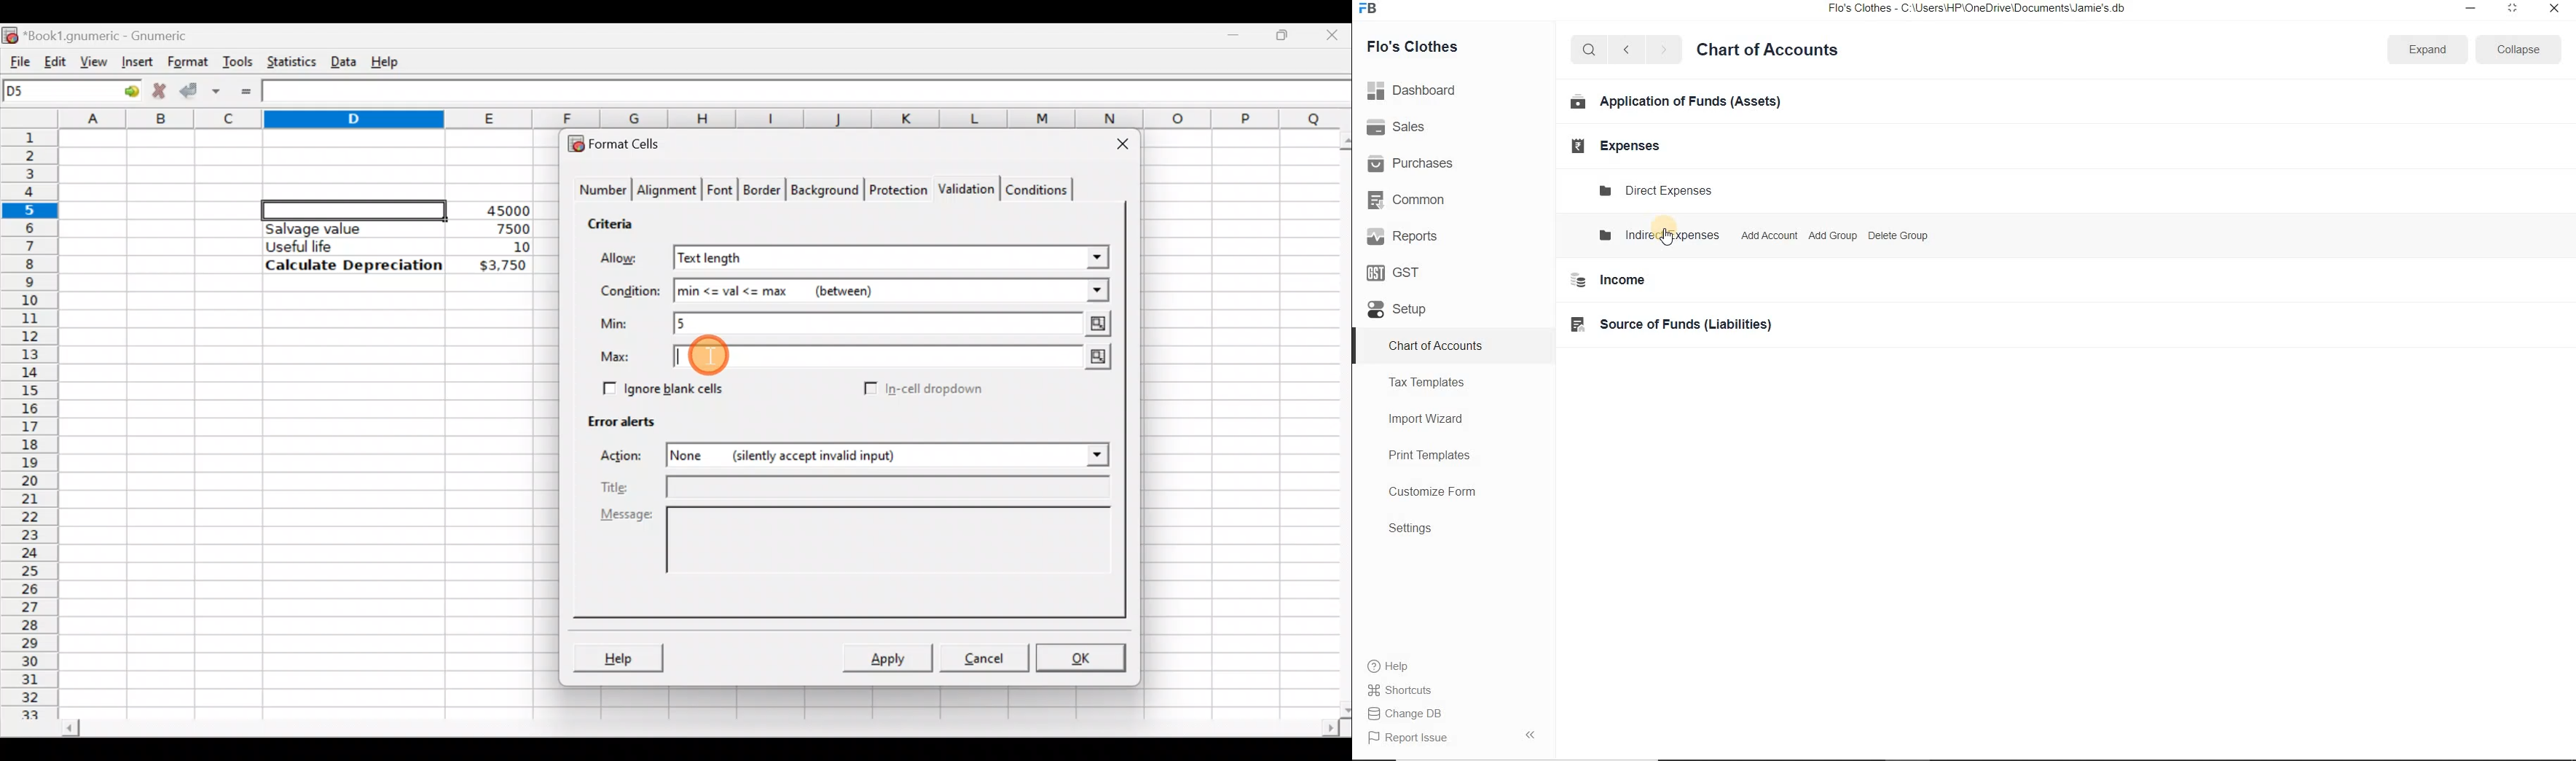  I want to click on Cursor on max value, so click(724, 356).